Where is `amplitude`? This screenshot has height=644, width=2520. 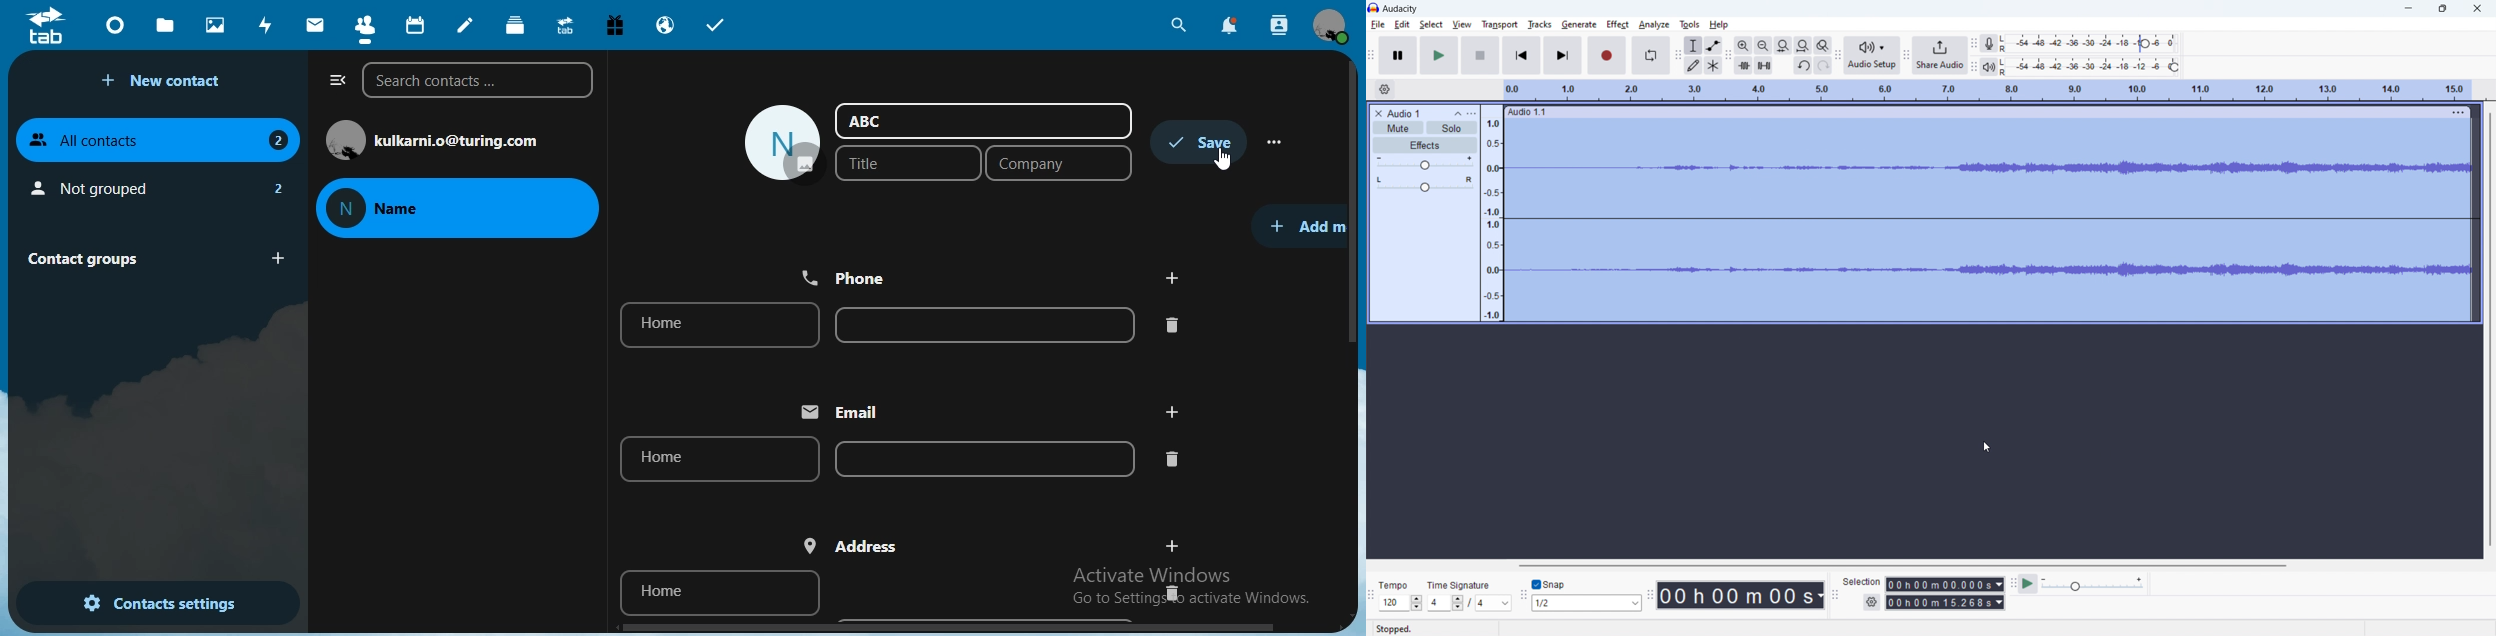 amplitude is located at coordinates (1492, 214).